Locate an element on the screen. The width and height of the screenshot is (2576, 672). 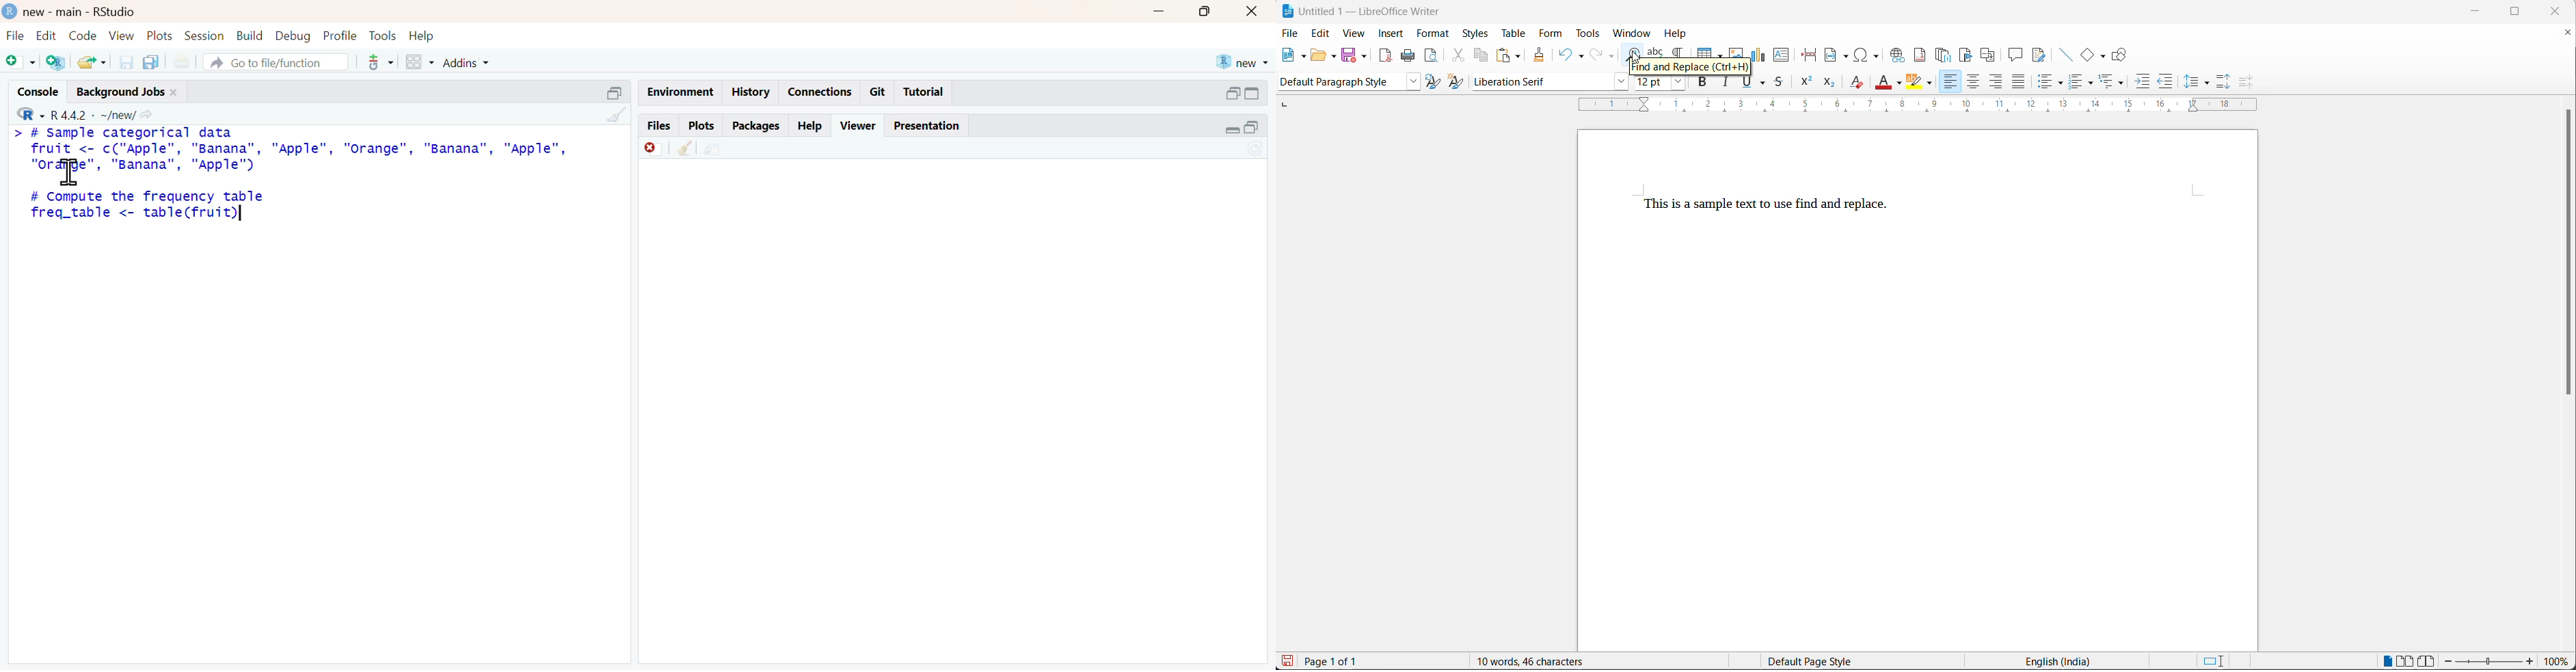
expand is located at coordinates (1232, 94).